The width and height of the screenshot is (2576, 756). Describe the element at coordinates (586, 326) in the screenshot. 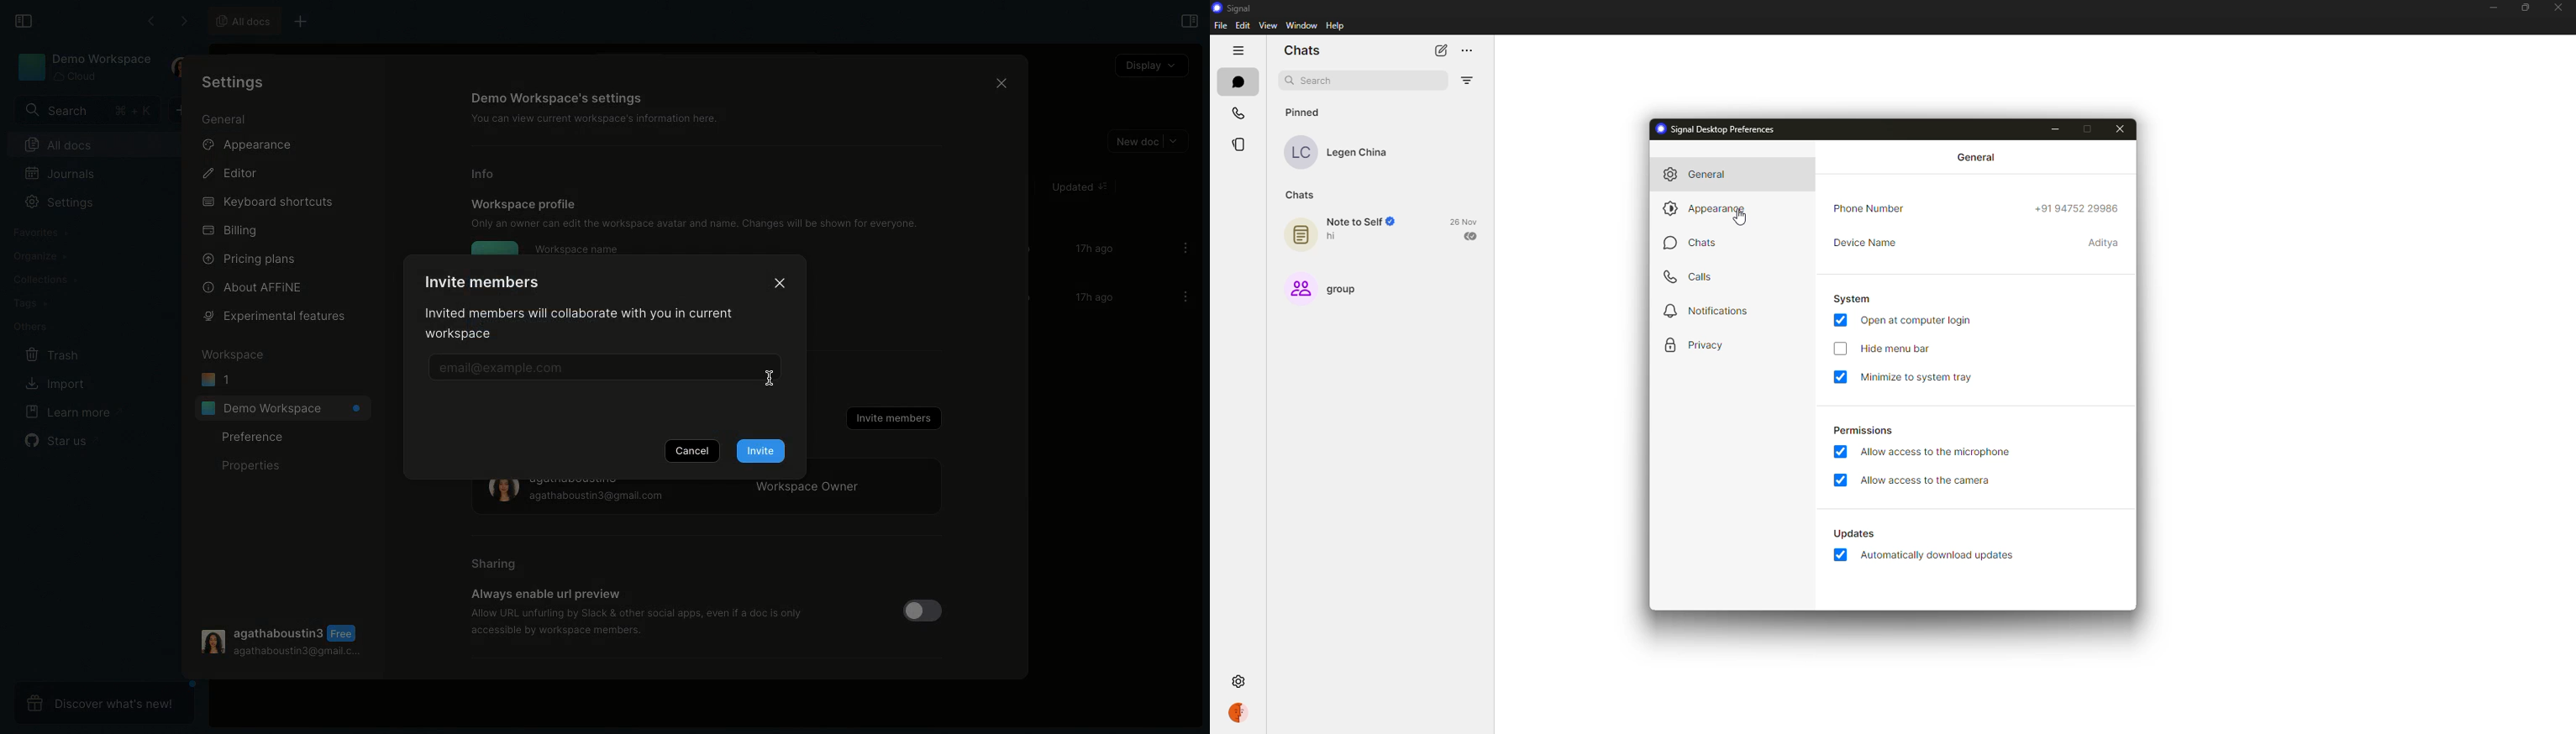

I see `Invited members will collaborate with you in current workspace` at that location.